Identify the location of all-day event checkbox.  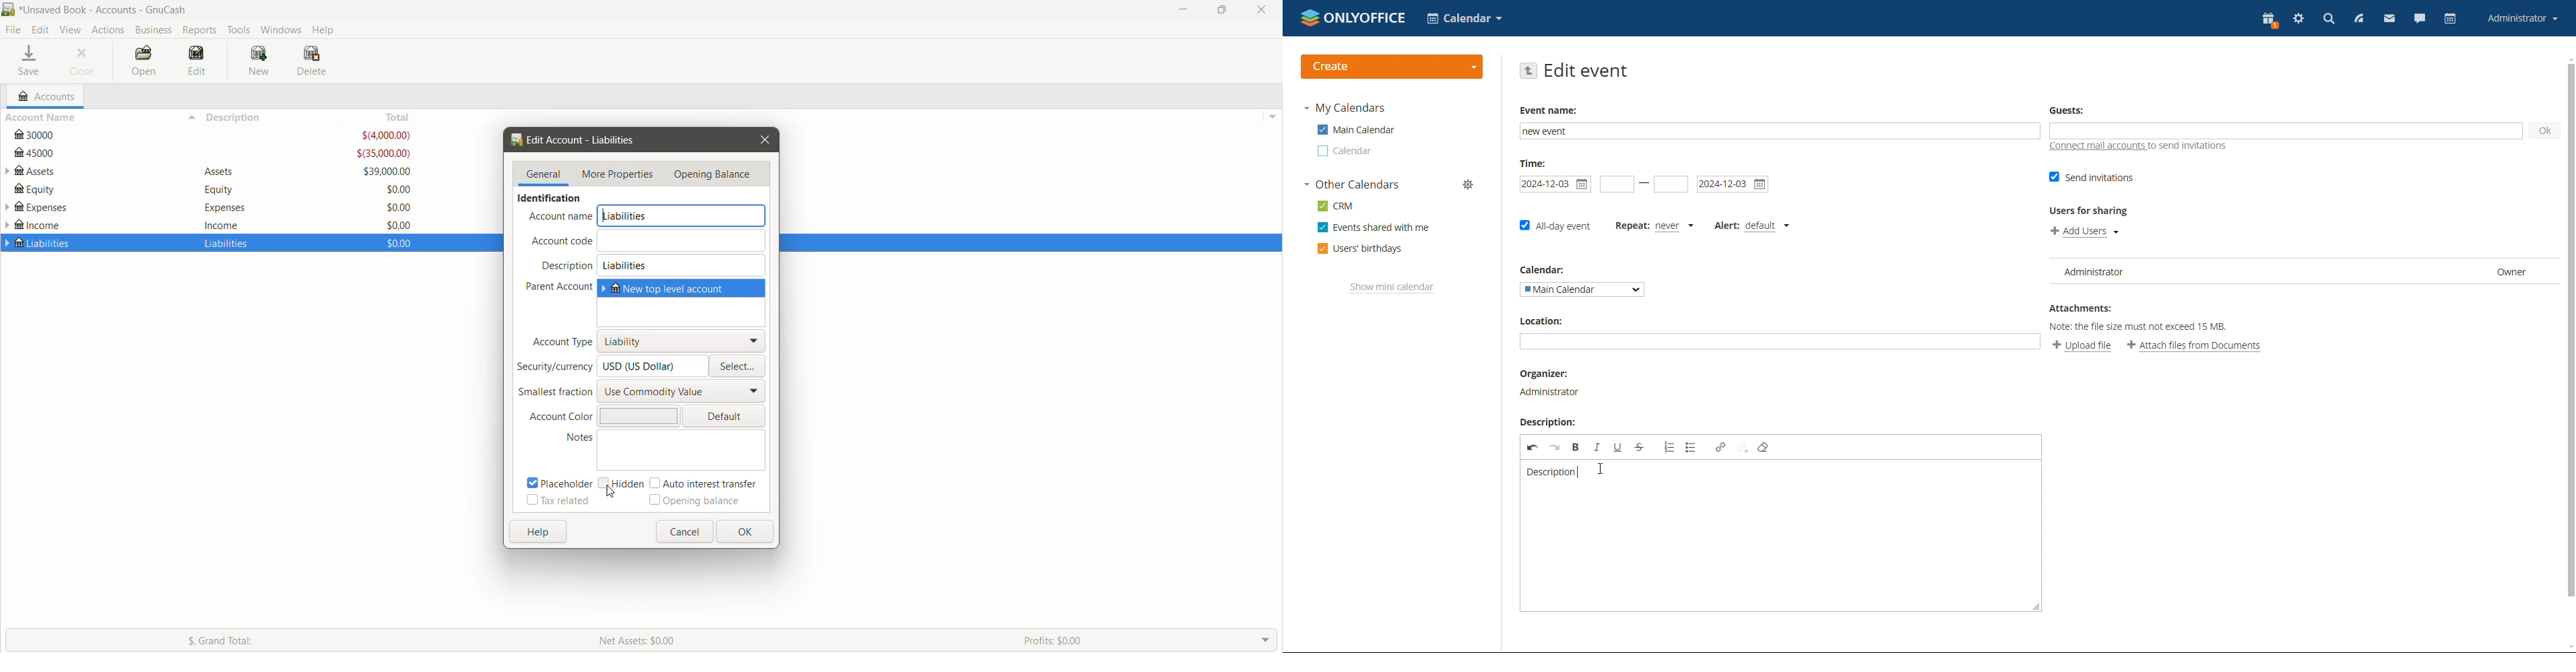
(1554, 227).